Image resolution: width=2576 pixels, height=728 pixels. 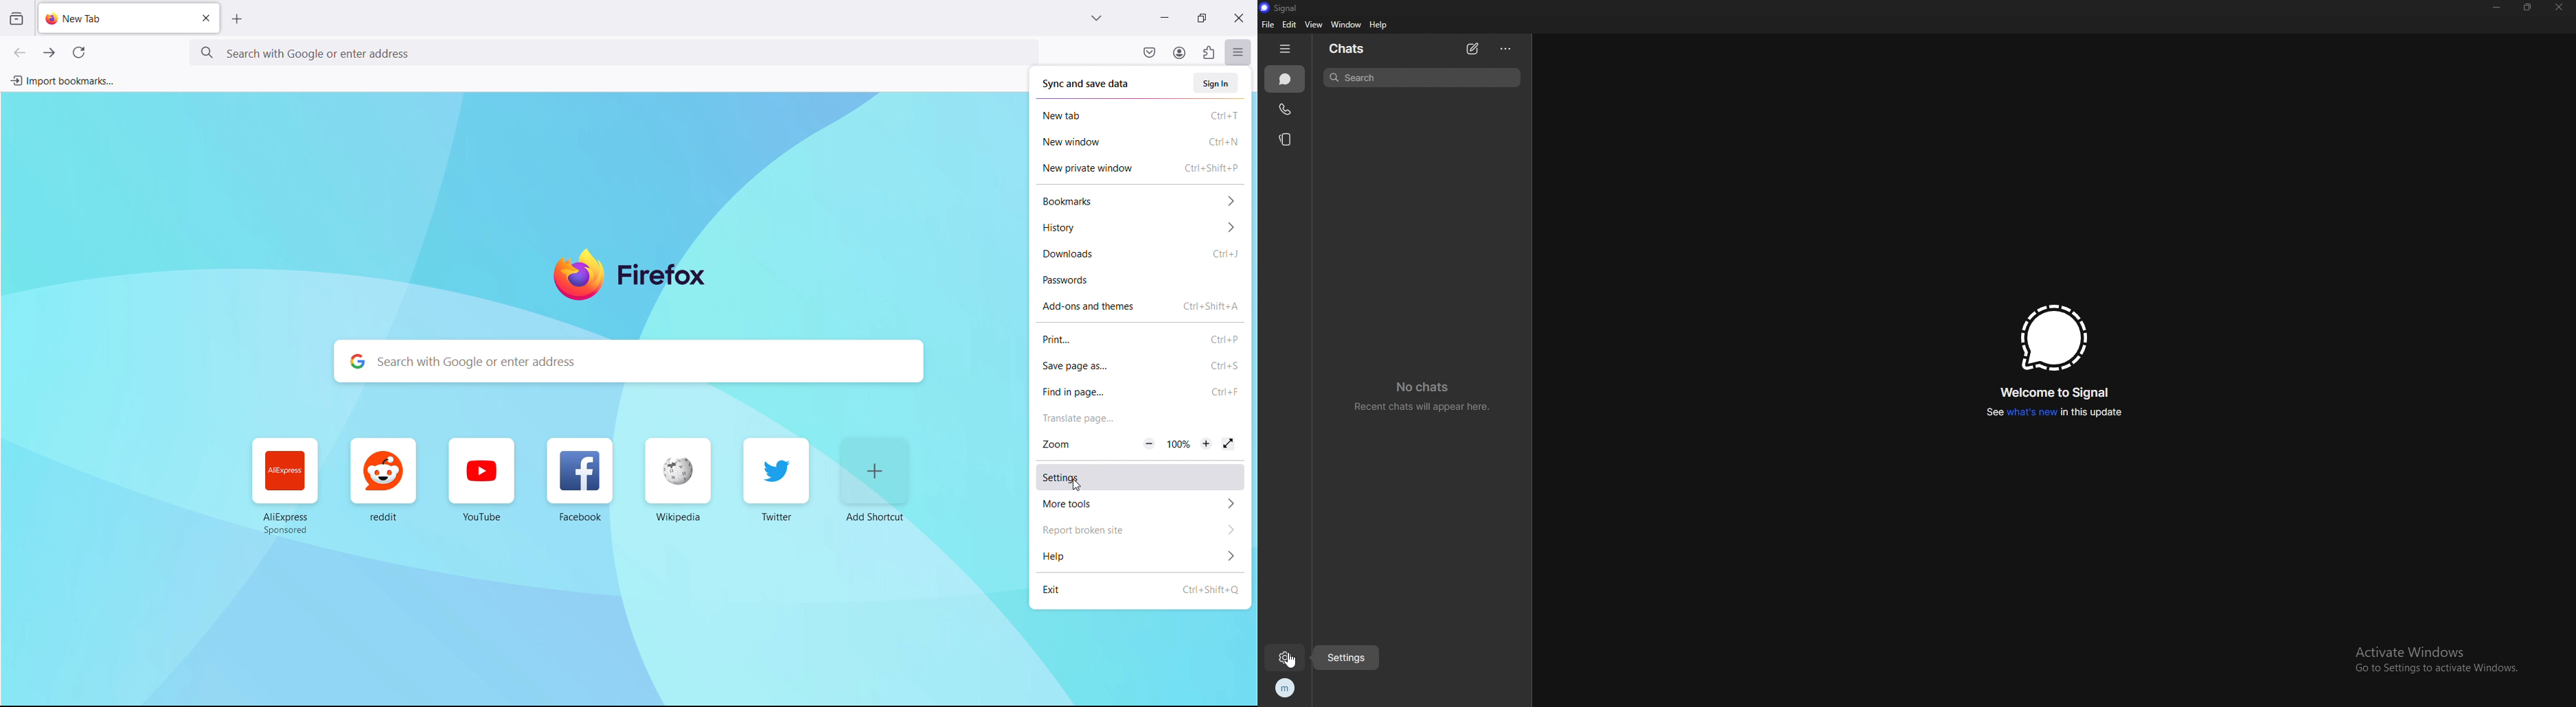 What do you see at coordinates (49, 53) in the screenshot?
I see `go forward one page, right click or pull down to show history` at bounding box center [49, 53].